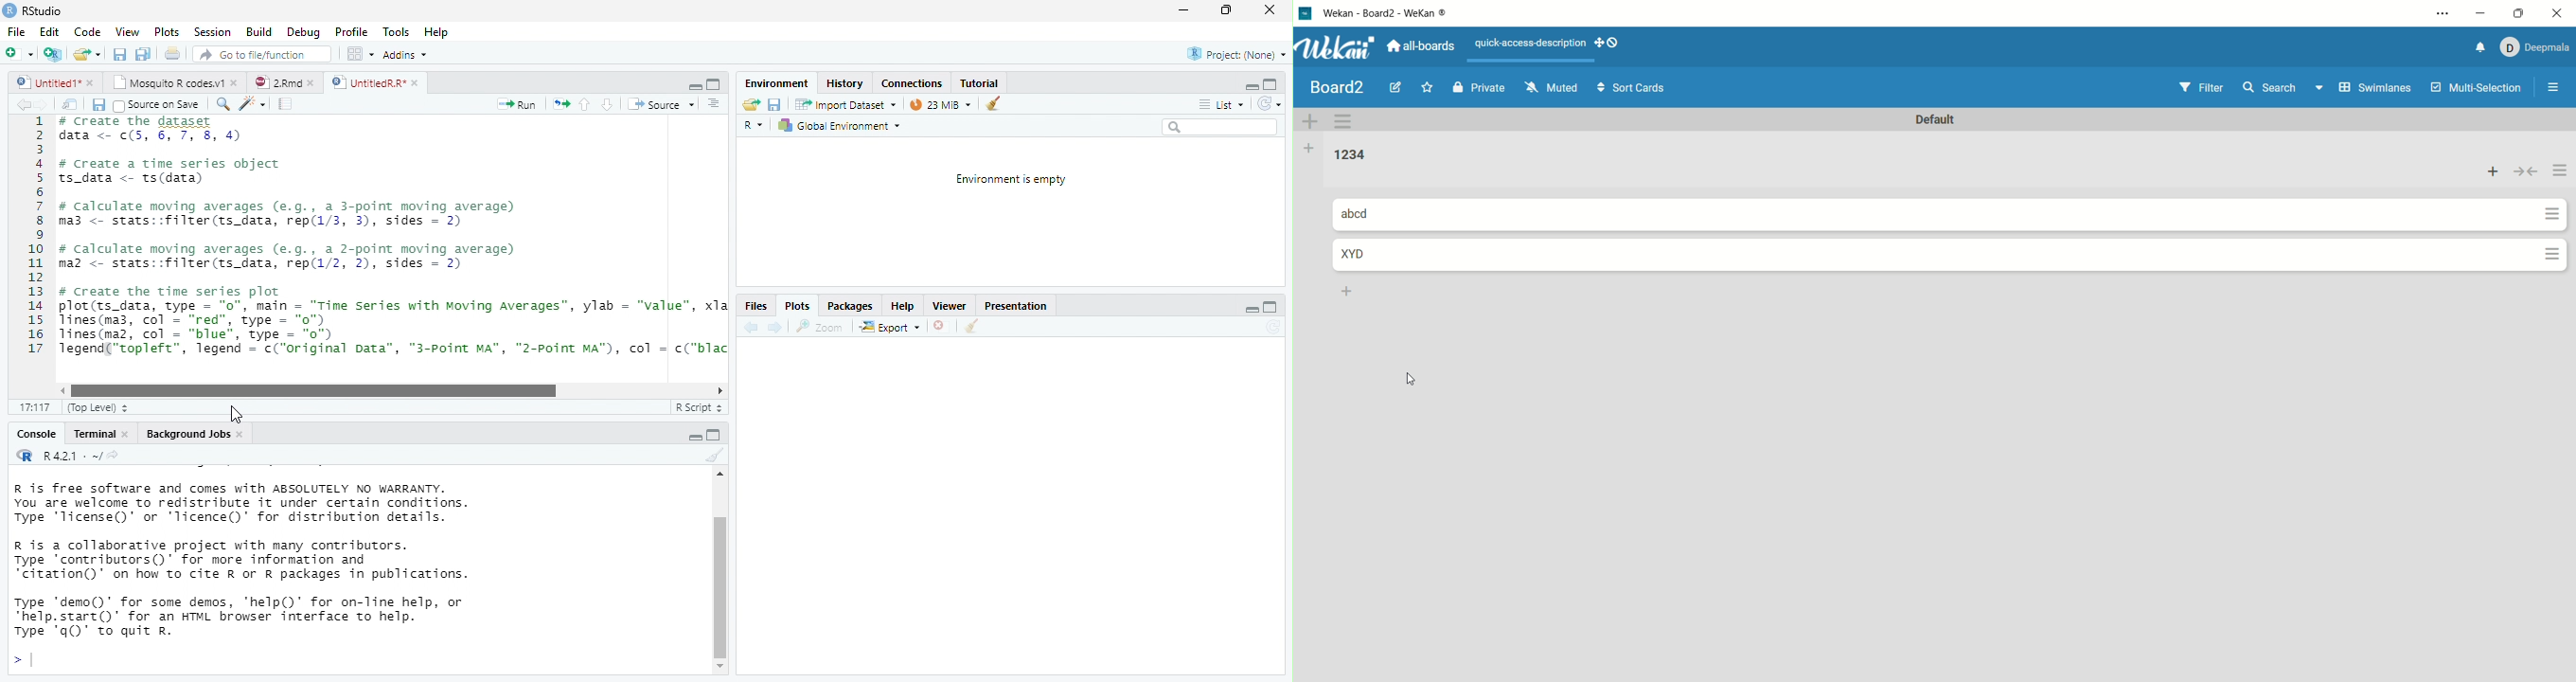 Image resolution: width=2576 pixels, height=700 pixels. I want to click on print current file, so click(173, 53).